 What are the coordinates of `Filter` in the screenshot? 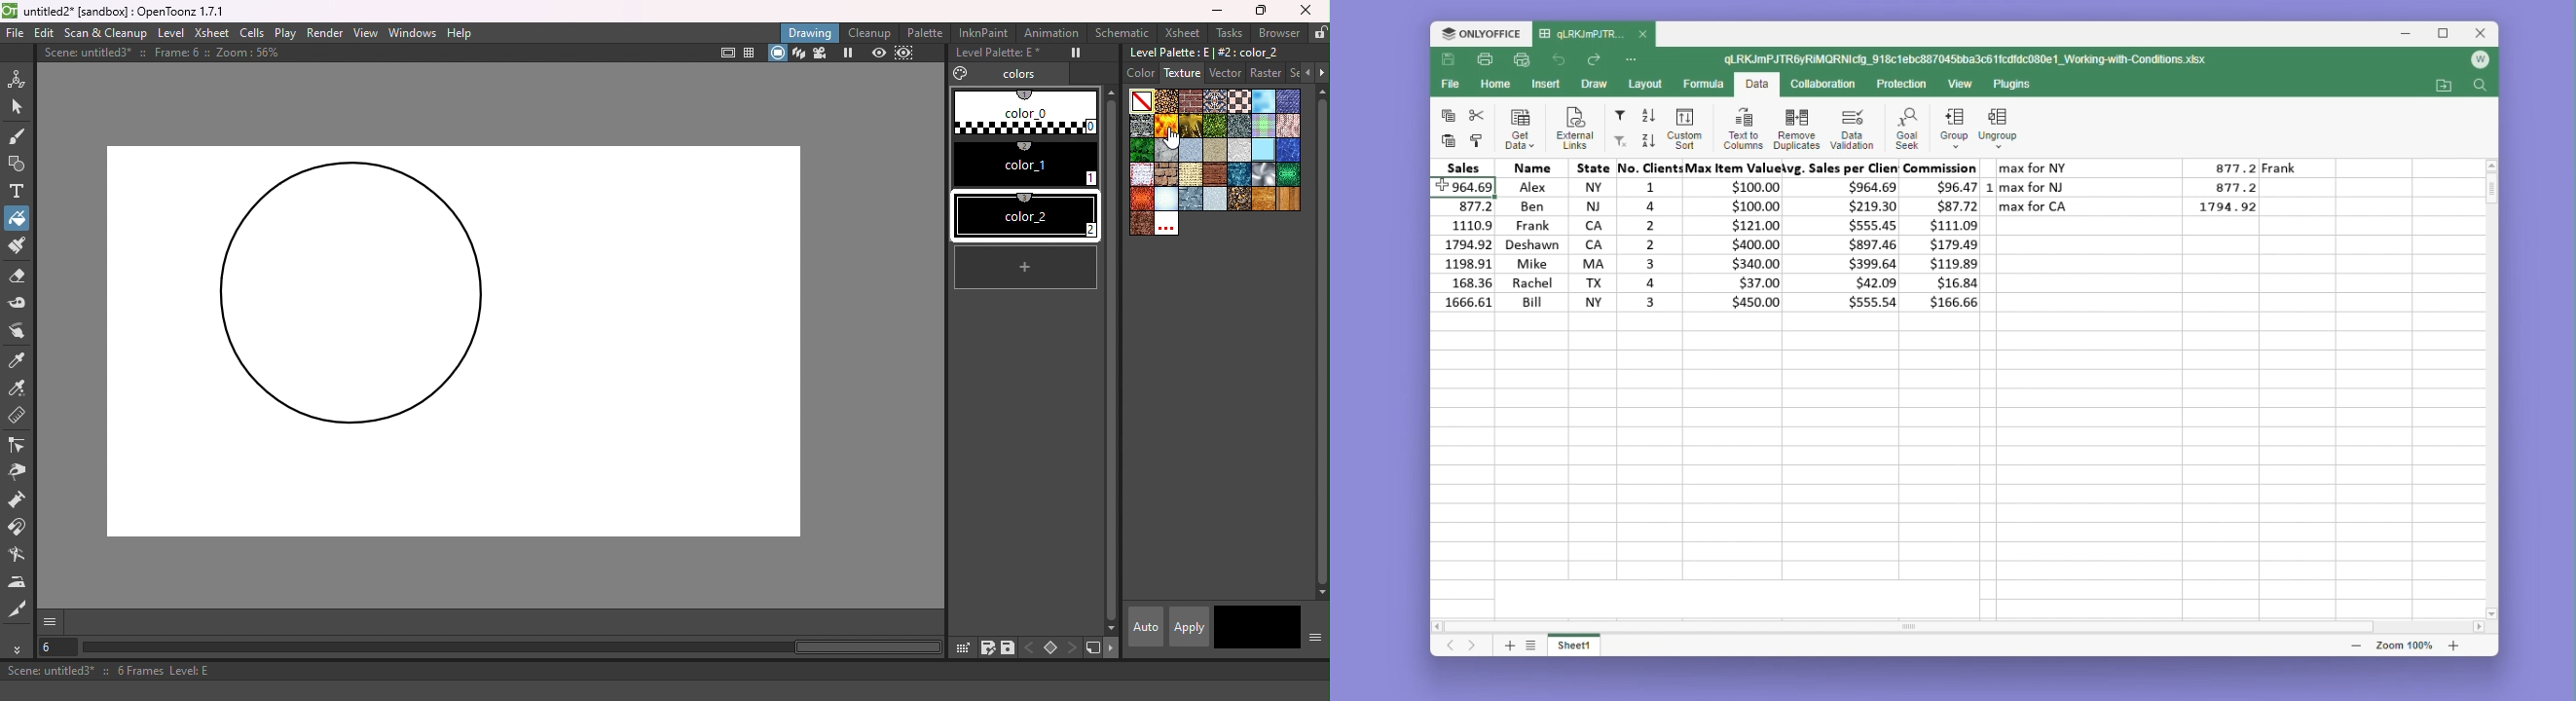 It's located at (1619, 116).